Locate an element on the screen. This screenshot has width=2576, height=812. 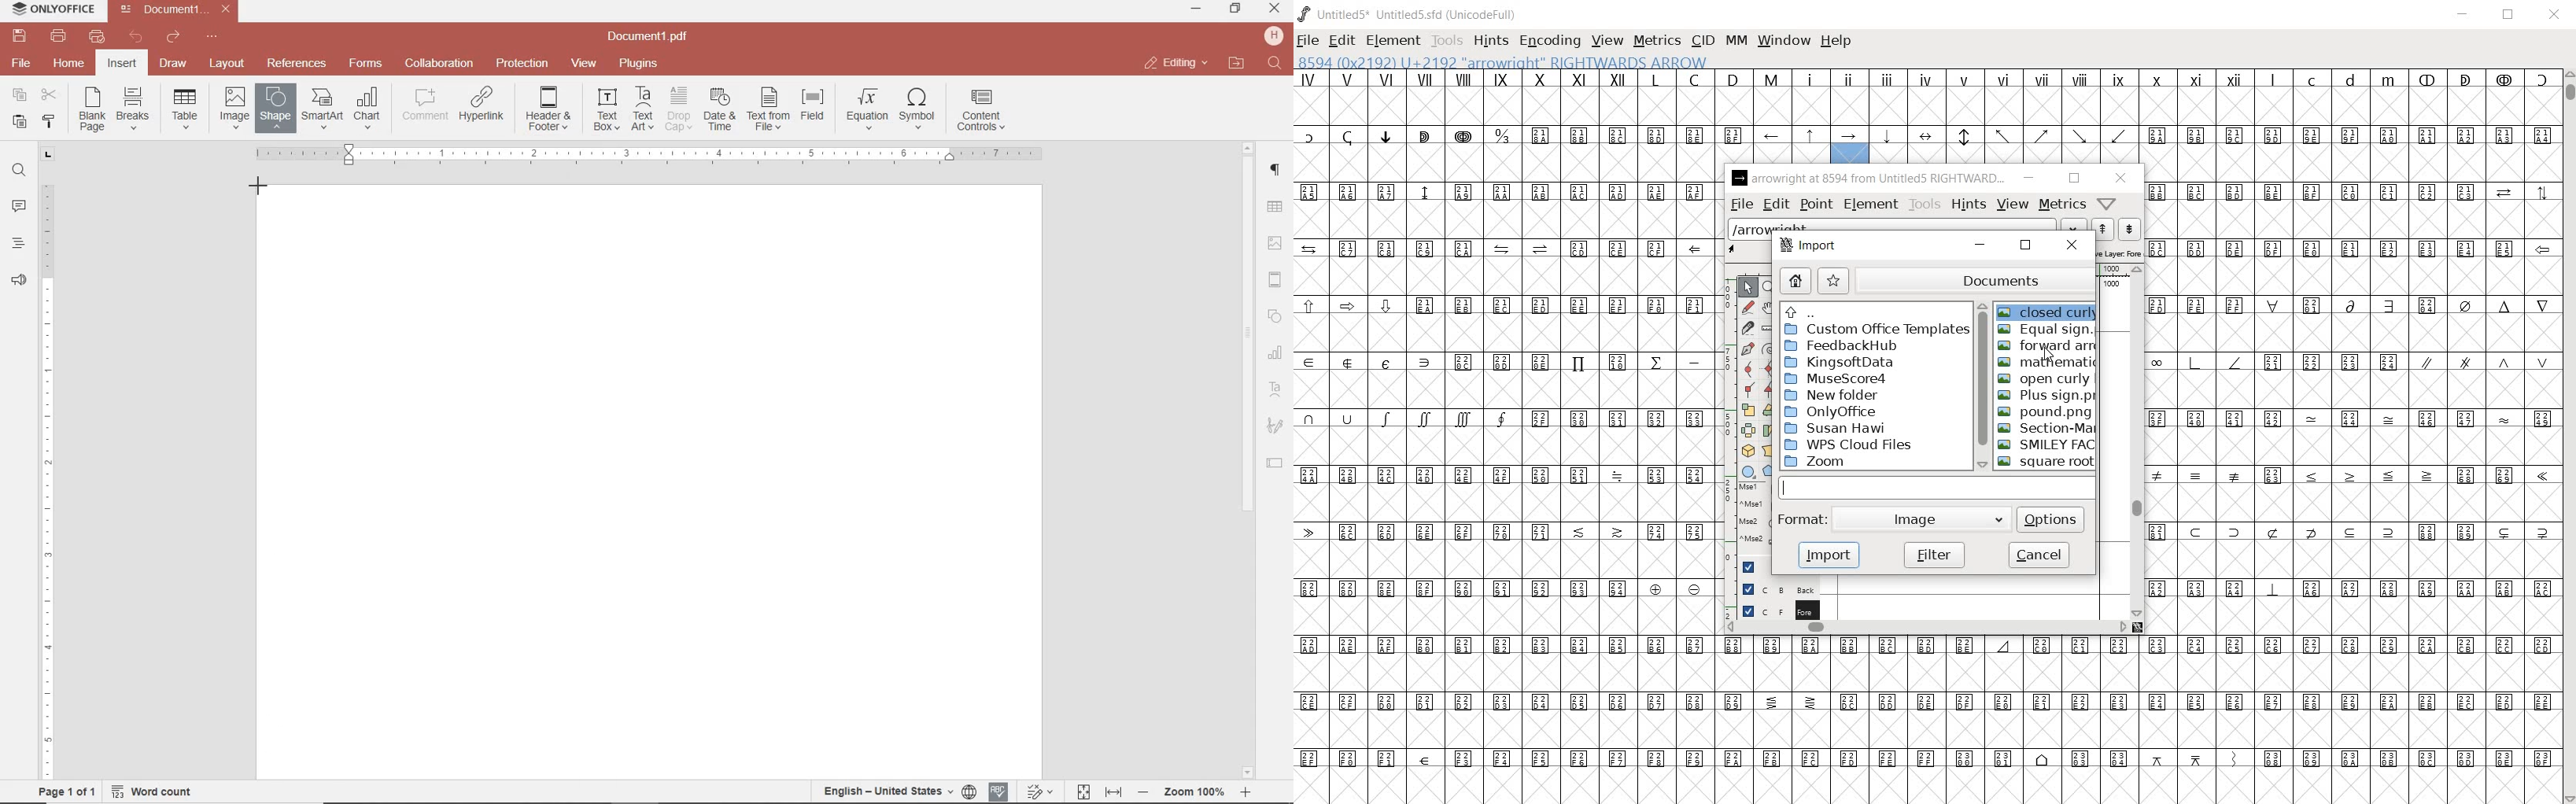
file name is located at coordinates (179, 9).